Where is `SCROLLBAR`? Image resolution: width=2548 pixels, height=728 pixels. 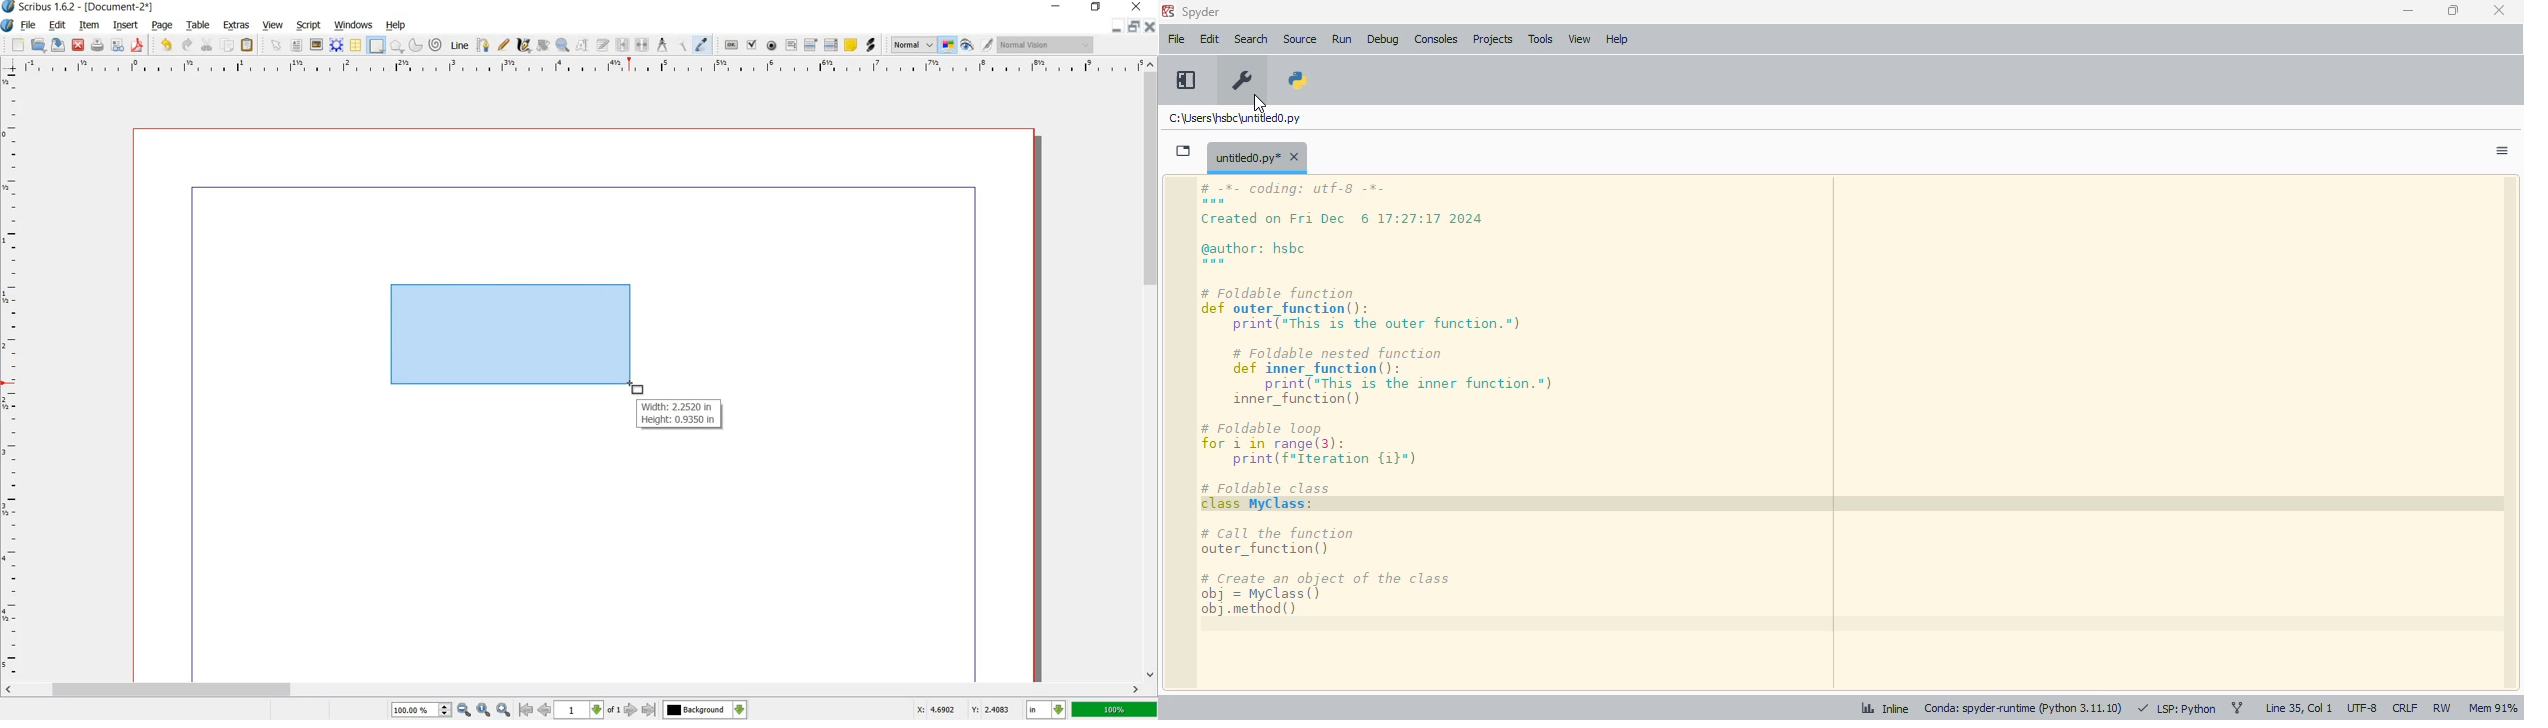 SCROLLBAR is located at coordinates (1152, 370).